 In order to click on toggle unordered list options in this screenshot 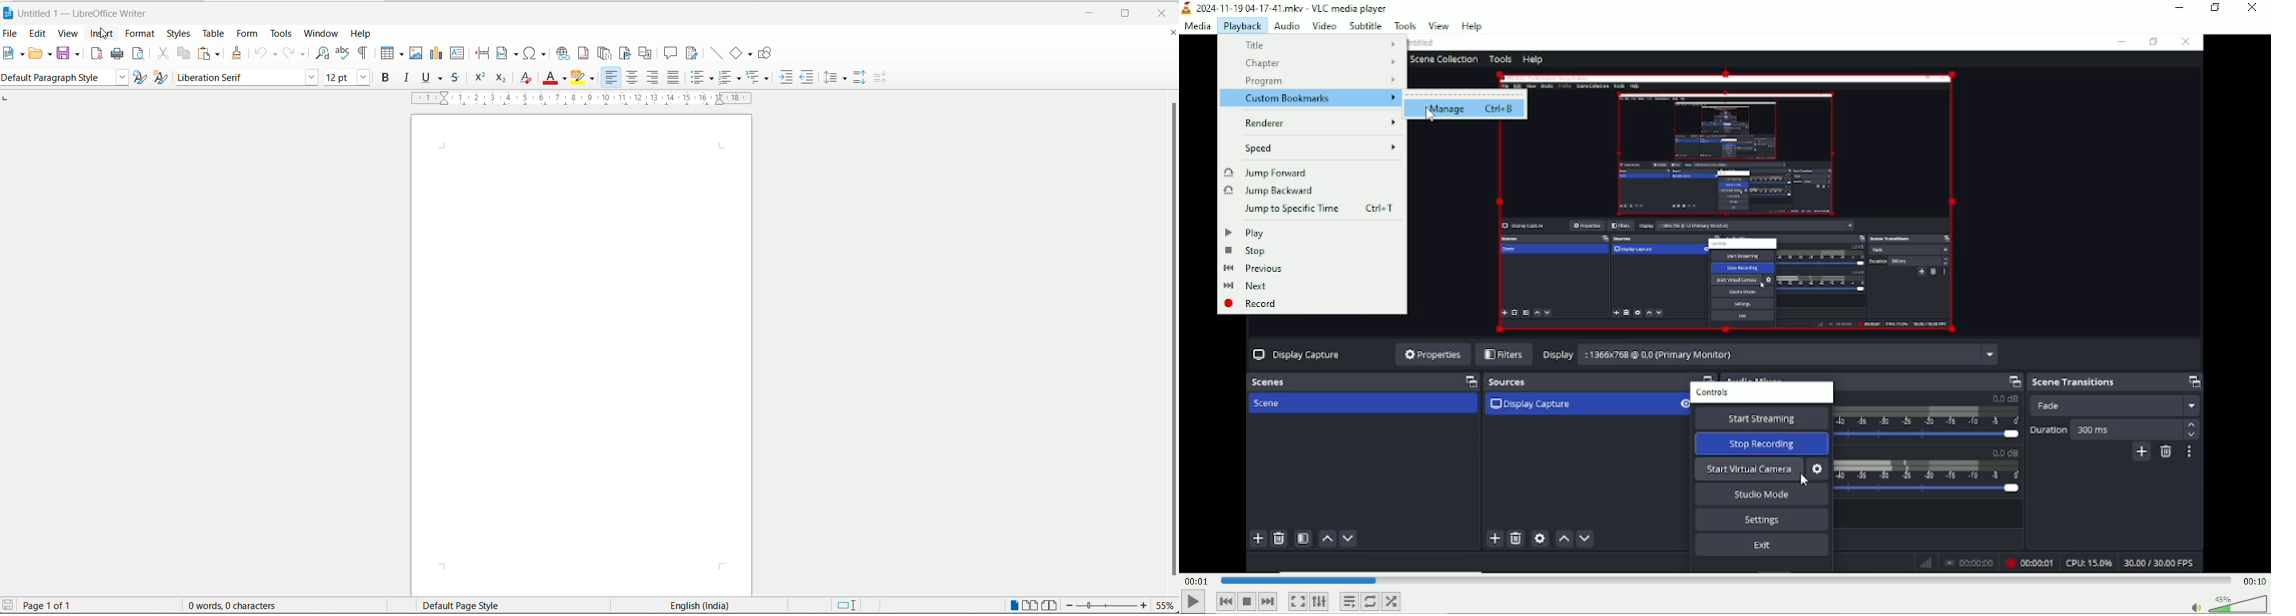, I will do `click(713, 79)`.